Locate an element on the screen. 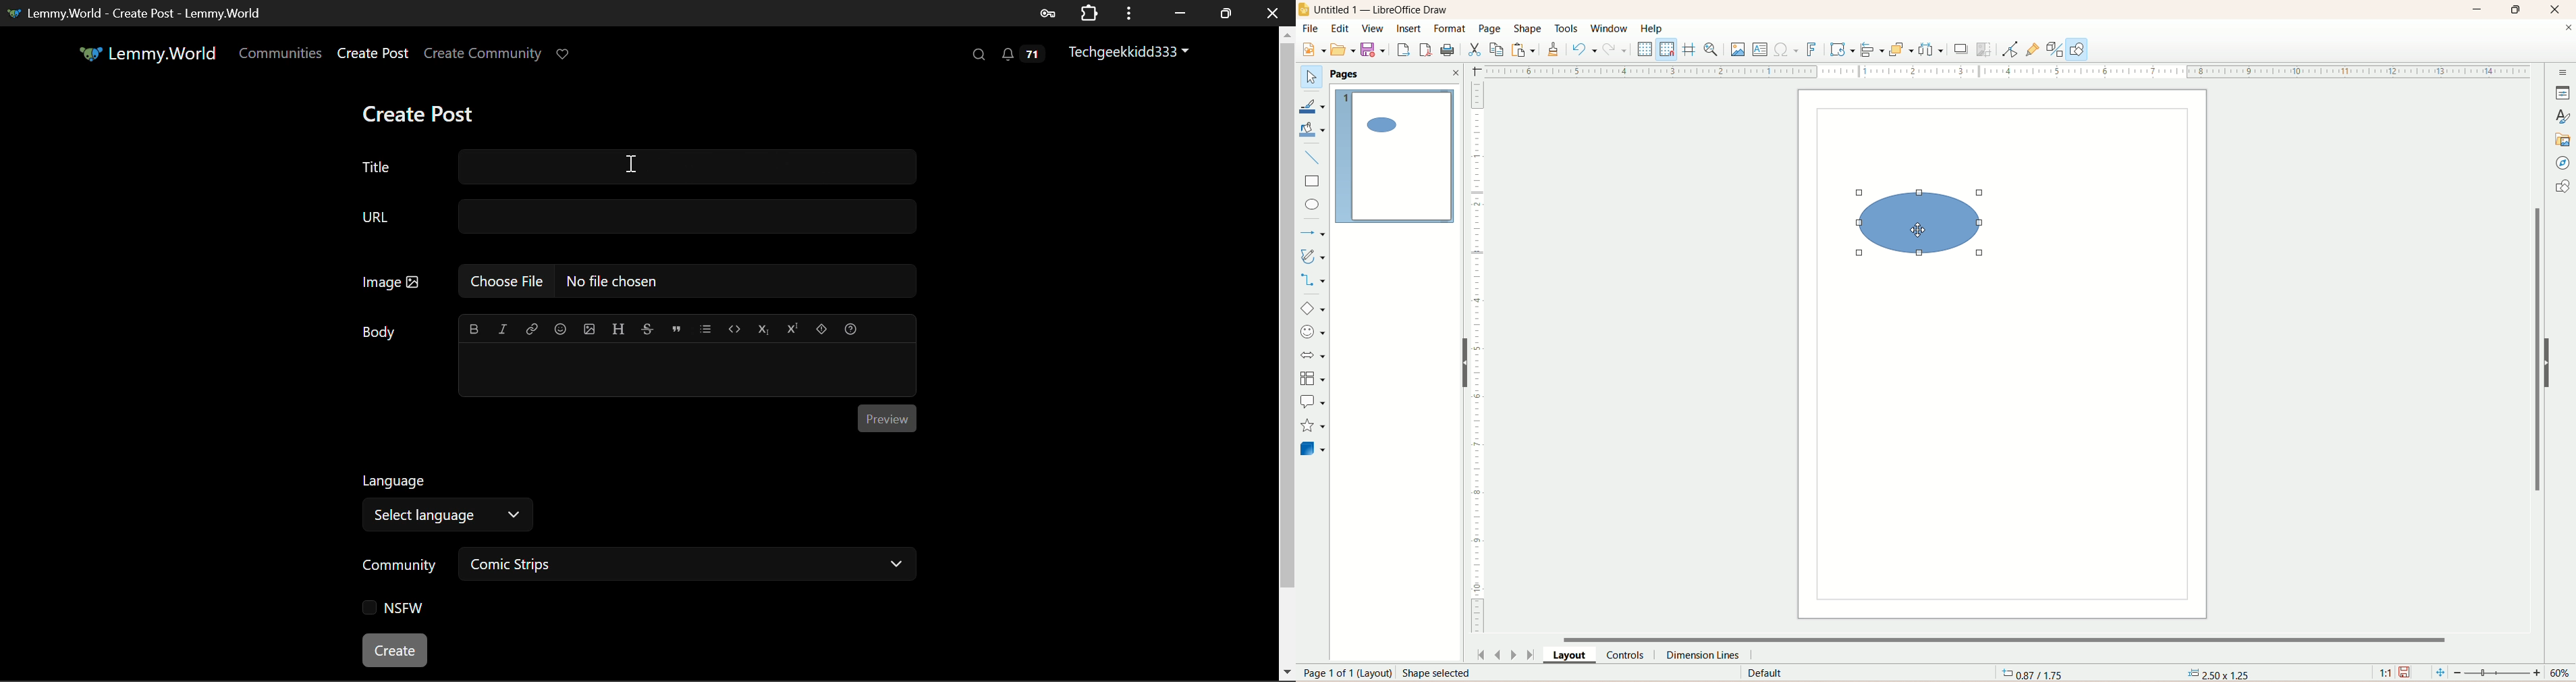  open is located at coordinates (1342, 48).